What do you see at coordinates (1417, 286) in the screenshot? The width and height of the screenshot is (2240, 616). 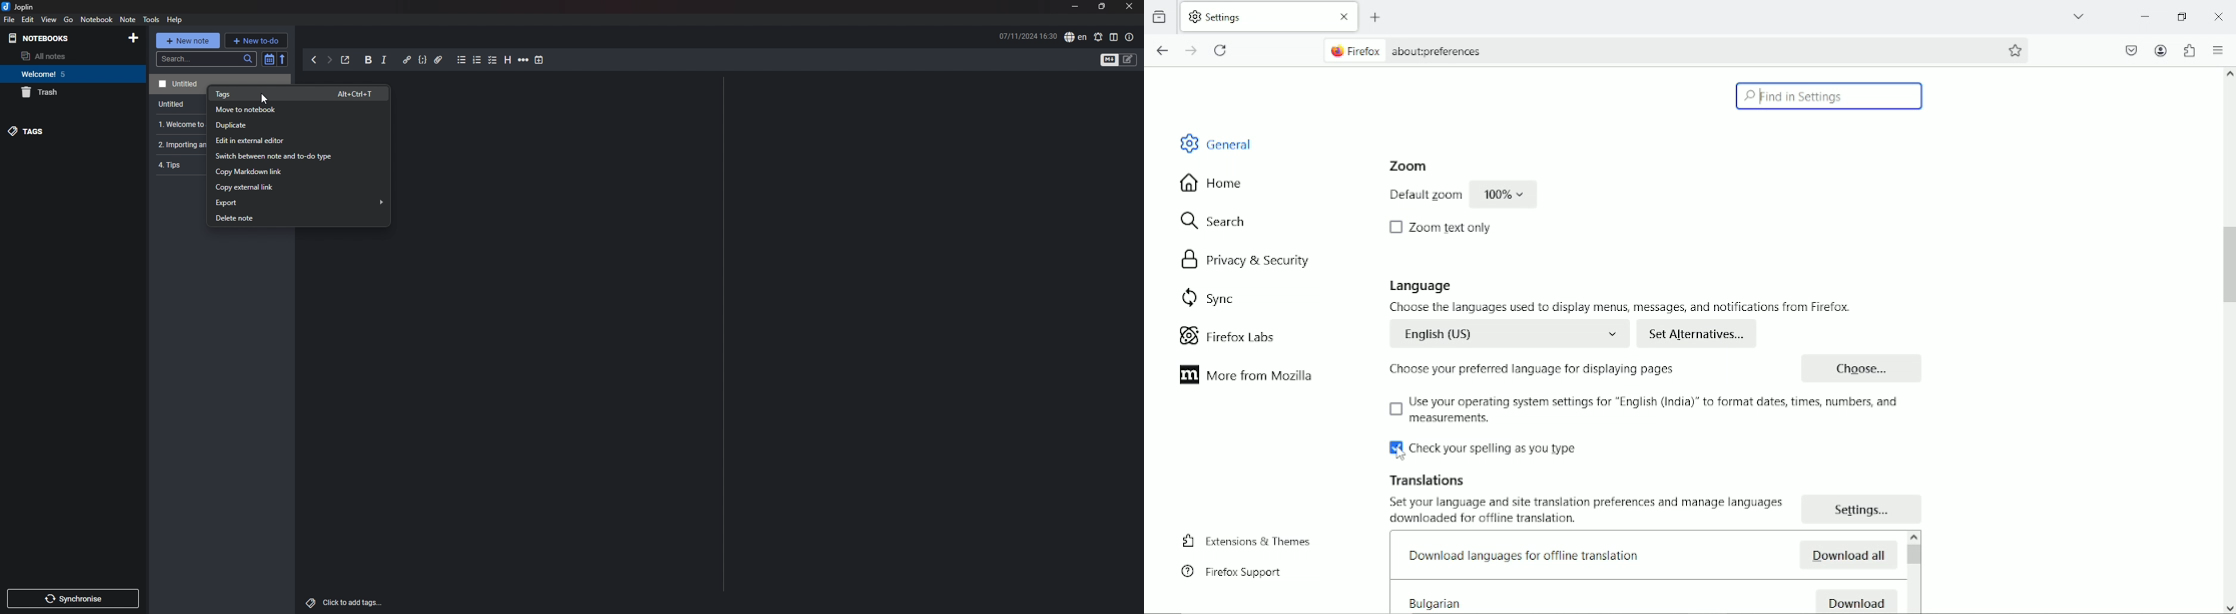 I see `Language` at bounding box center [1417, 286].